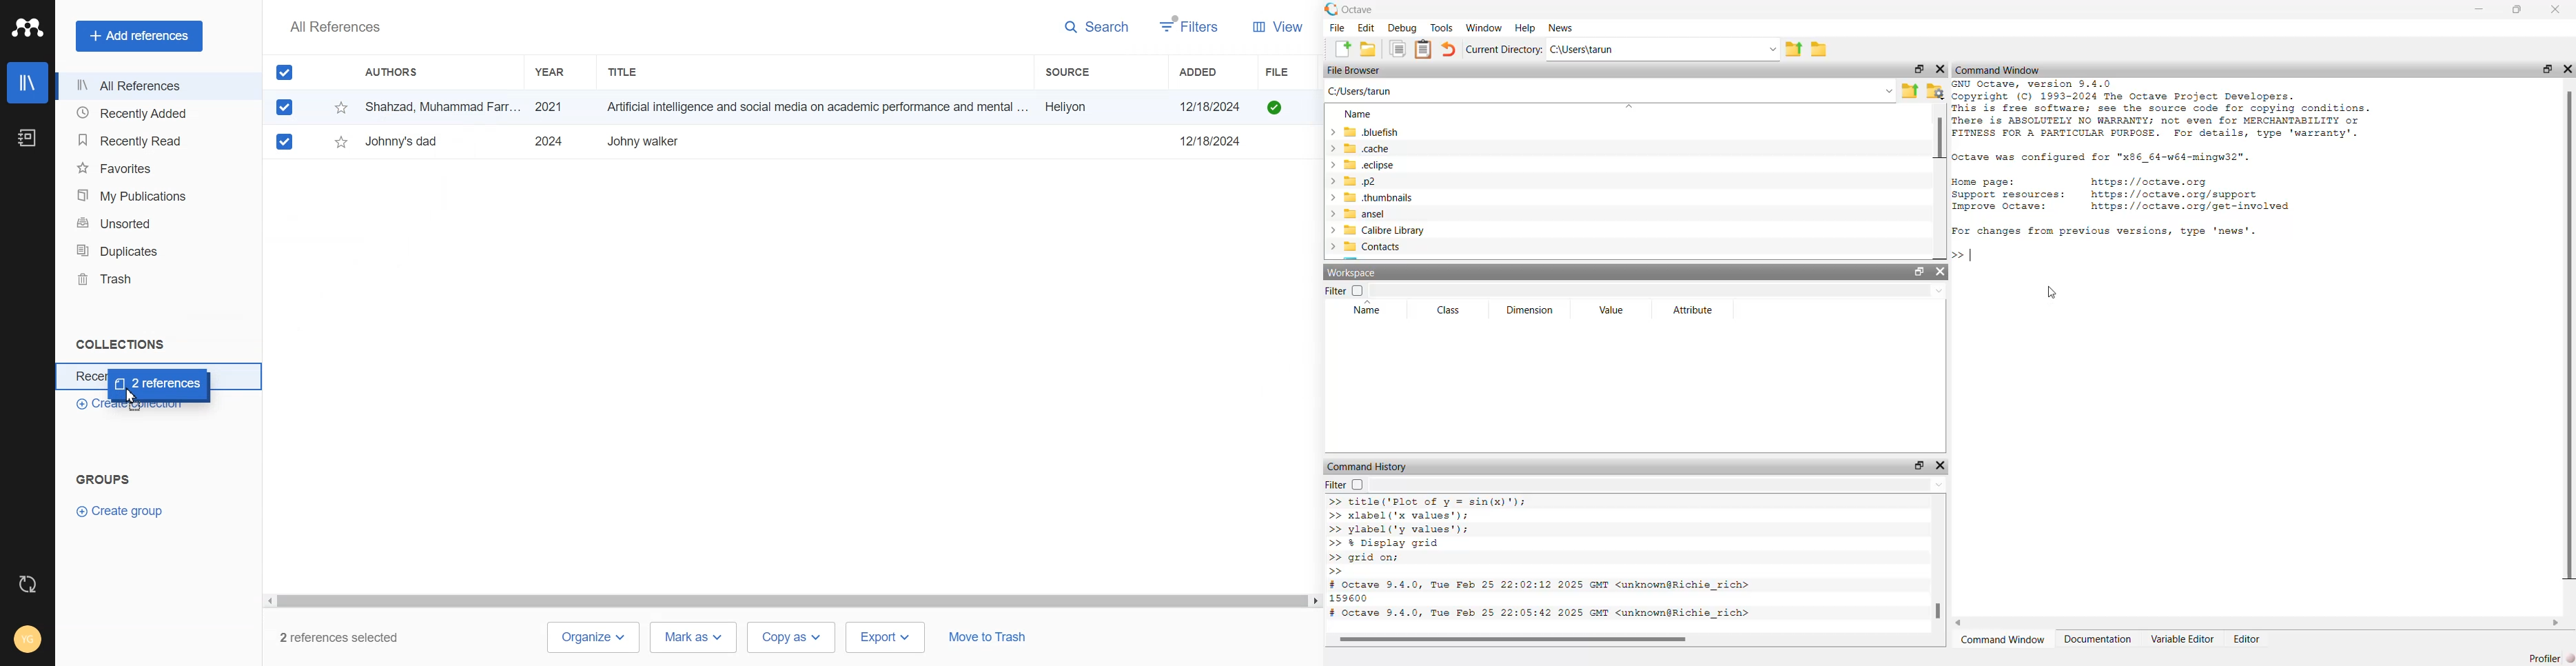 The width and height of the screenshot is (2576, 672). Describe the element at coordinates (1505, 50) in the screenshot. I see `Current directory` at that location.